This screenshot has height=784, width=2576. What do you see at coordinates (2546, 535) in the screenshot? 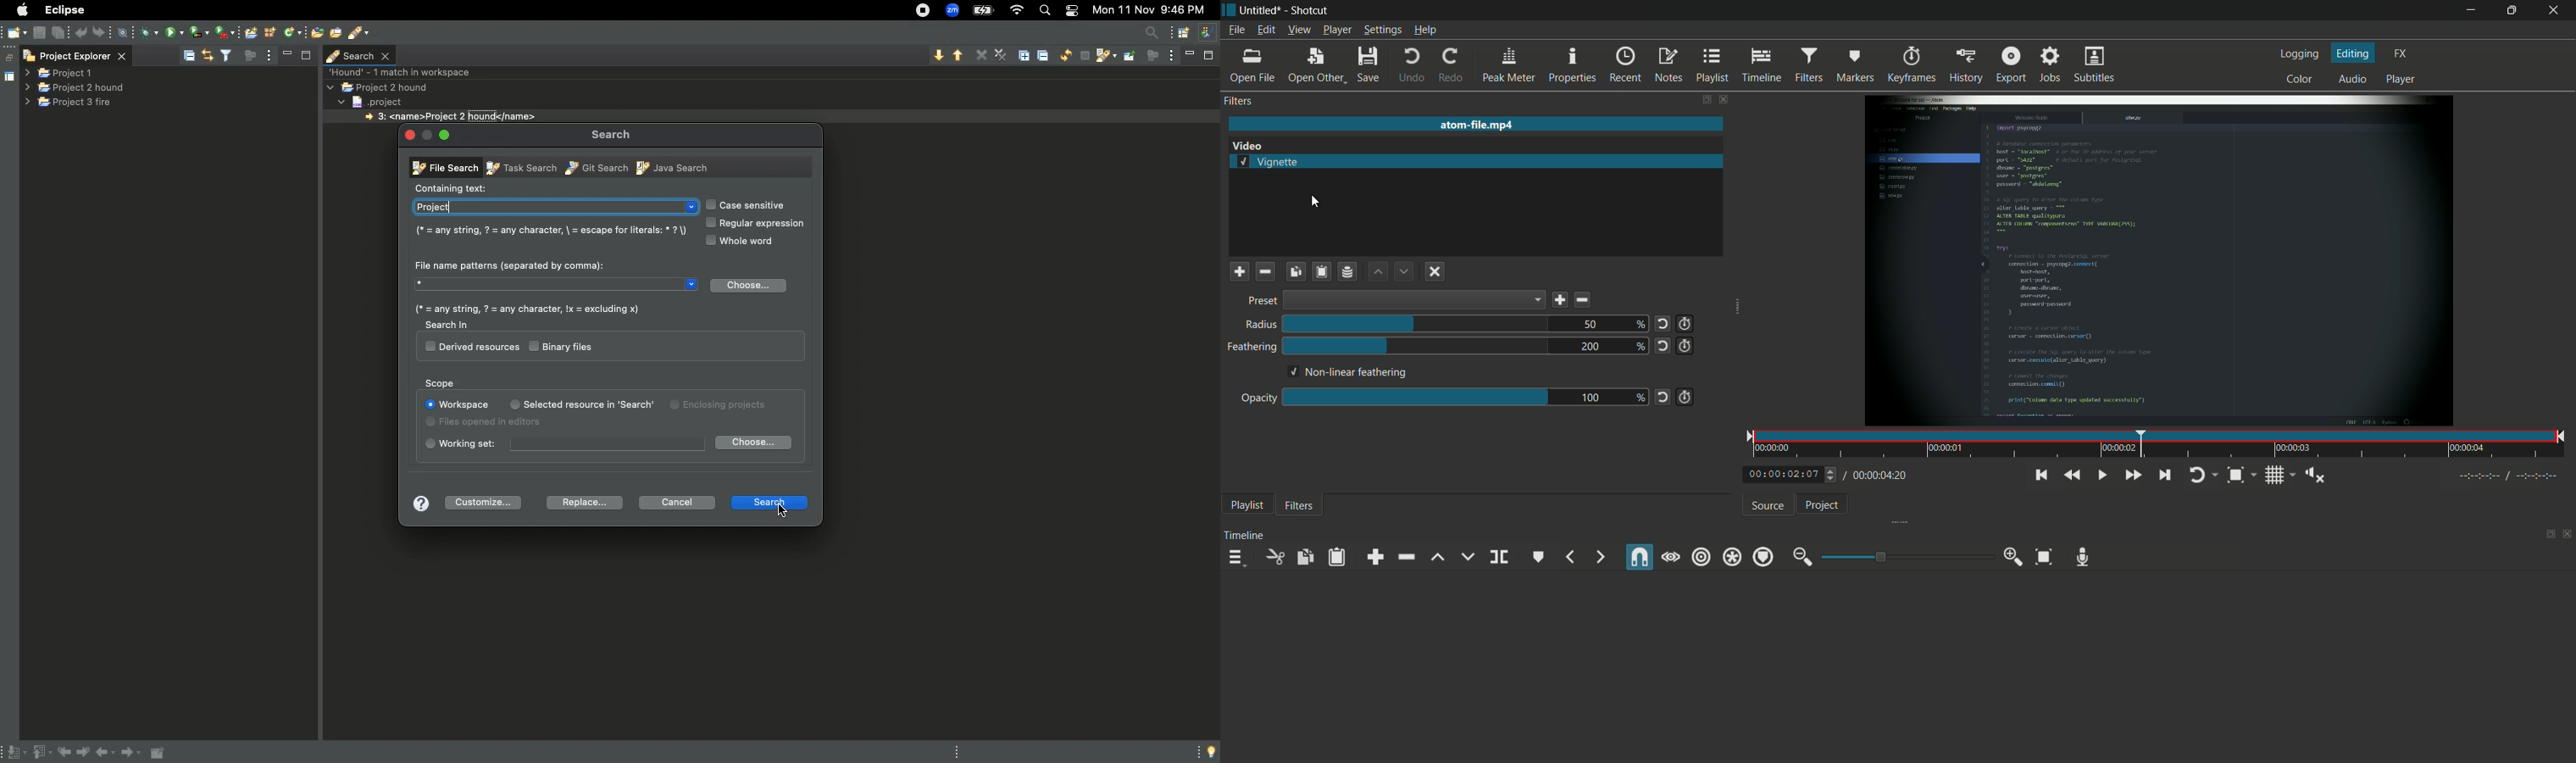
I see `change layout` at bounding box center [2546, 535].